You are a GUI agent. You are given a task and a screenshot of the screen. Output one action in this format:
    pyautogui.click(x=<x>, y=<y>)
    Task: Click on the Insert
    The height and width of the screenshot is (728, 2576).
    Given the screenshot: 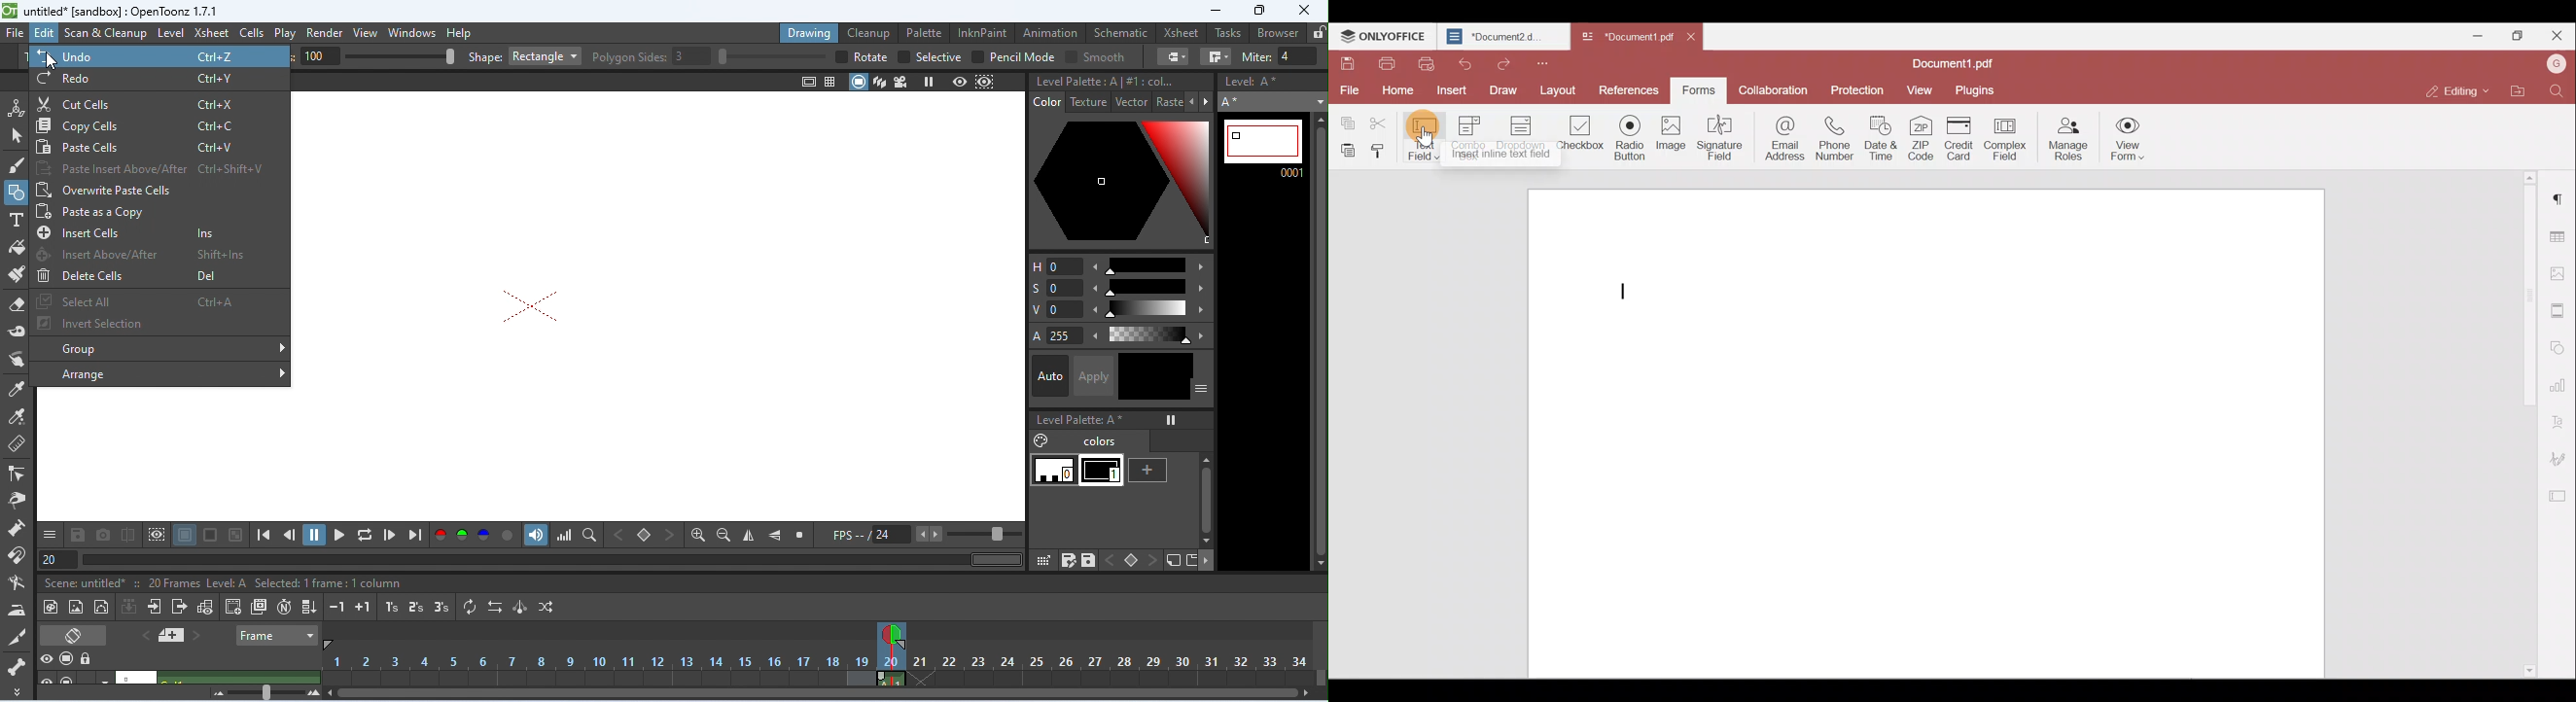 What is the action you would take?
    pyautogui.click(x=1450, y=89)
    